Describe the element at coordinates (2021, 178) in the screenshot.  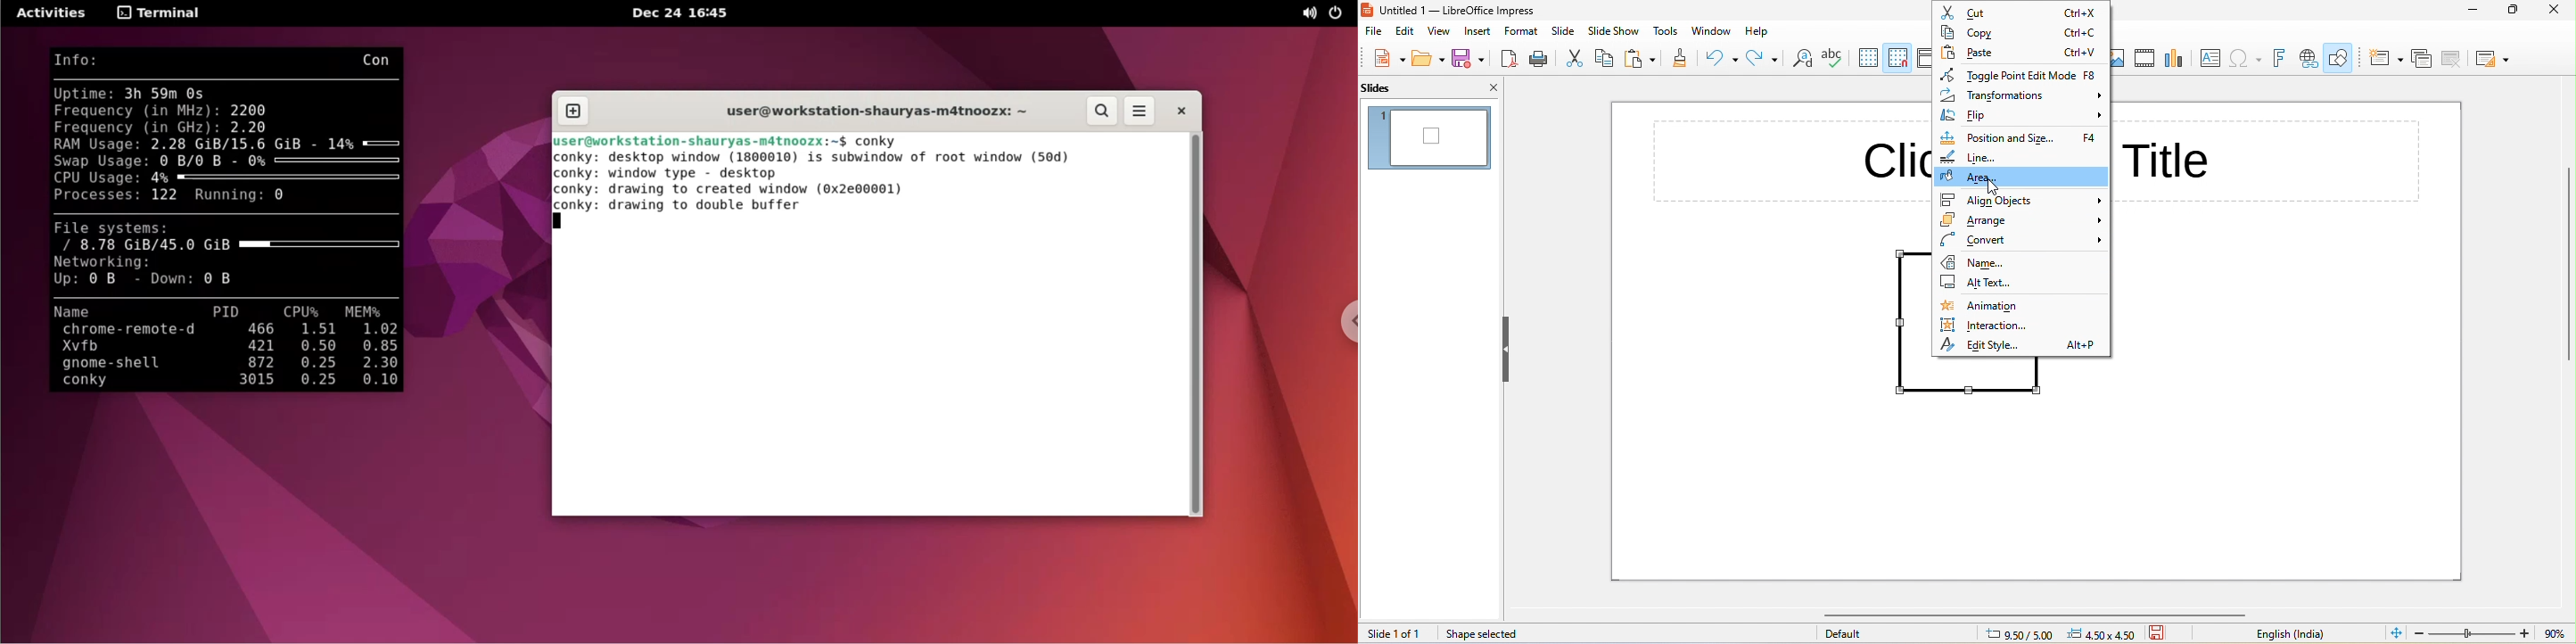
I see `area` at that location.